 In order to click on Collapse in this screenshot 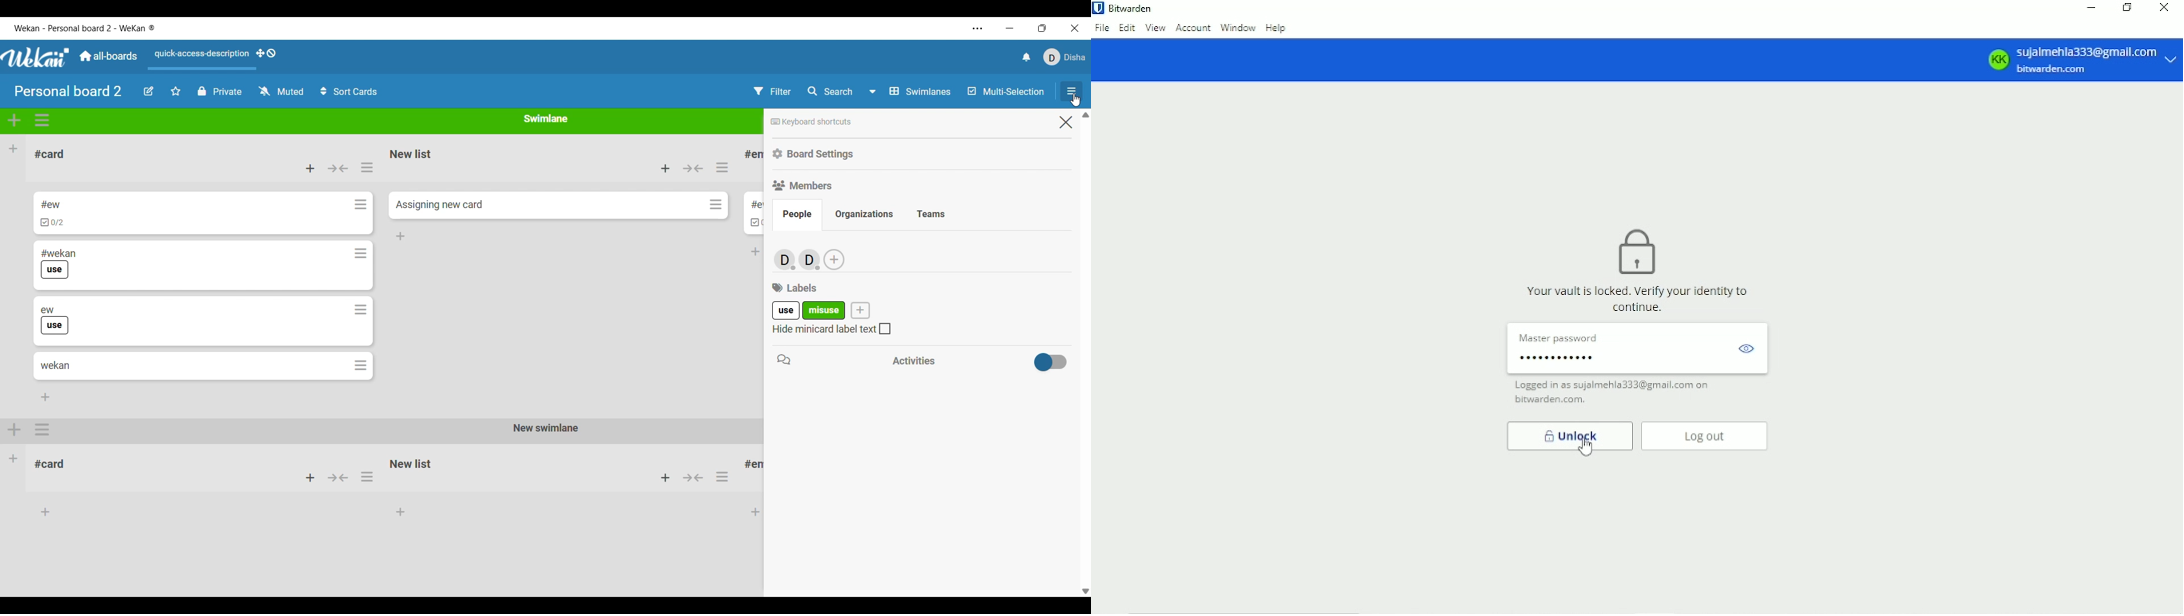, I will do `click(338, 168)`.